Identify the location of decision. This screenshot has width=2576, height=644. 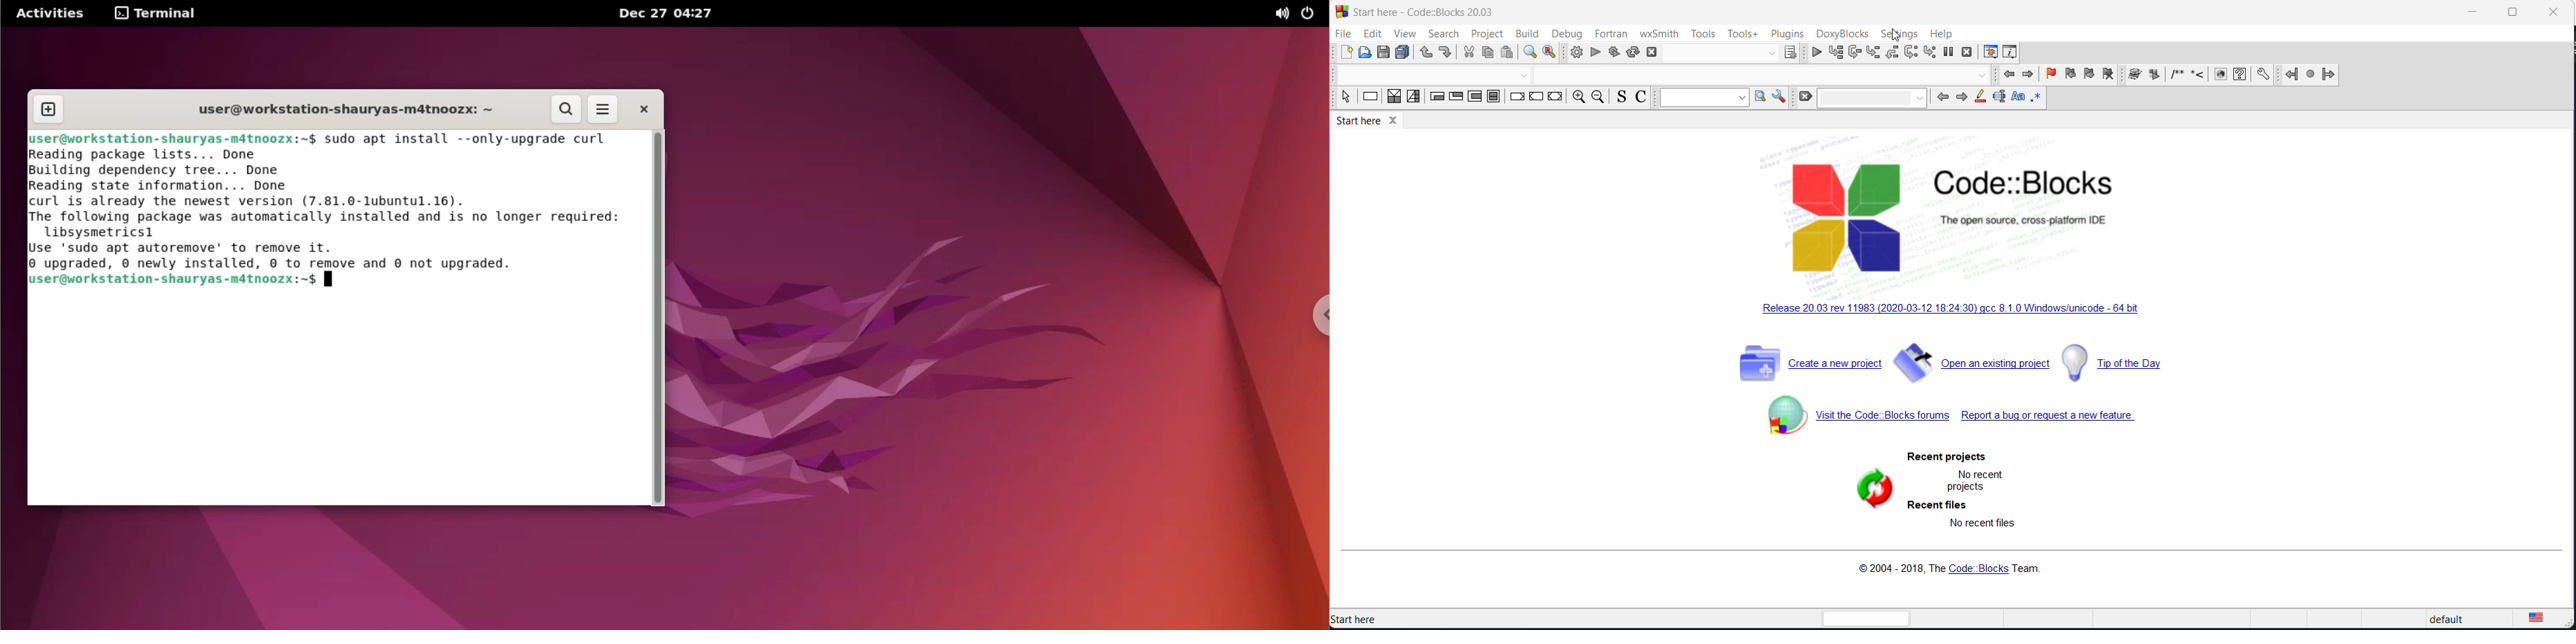
(1394, 99).